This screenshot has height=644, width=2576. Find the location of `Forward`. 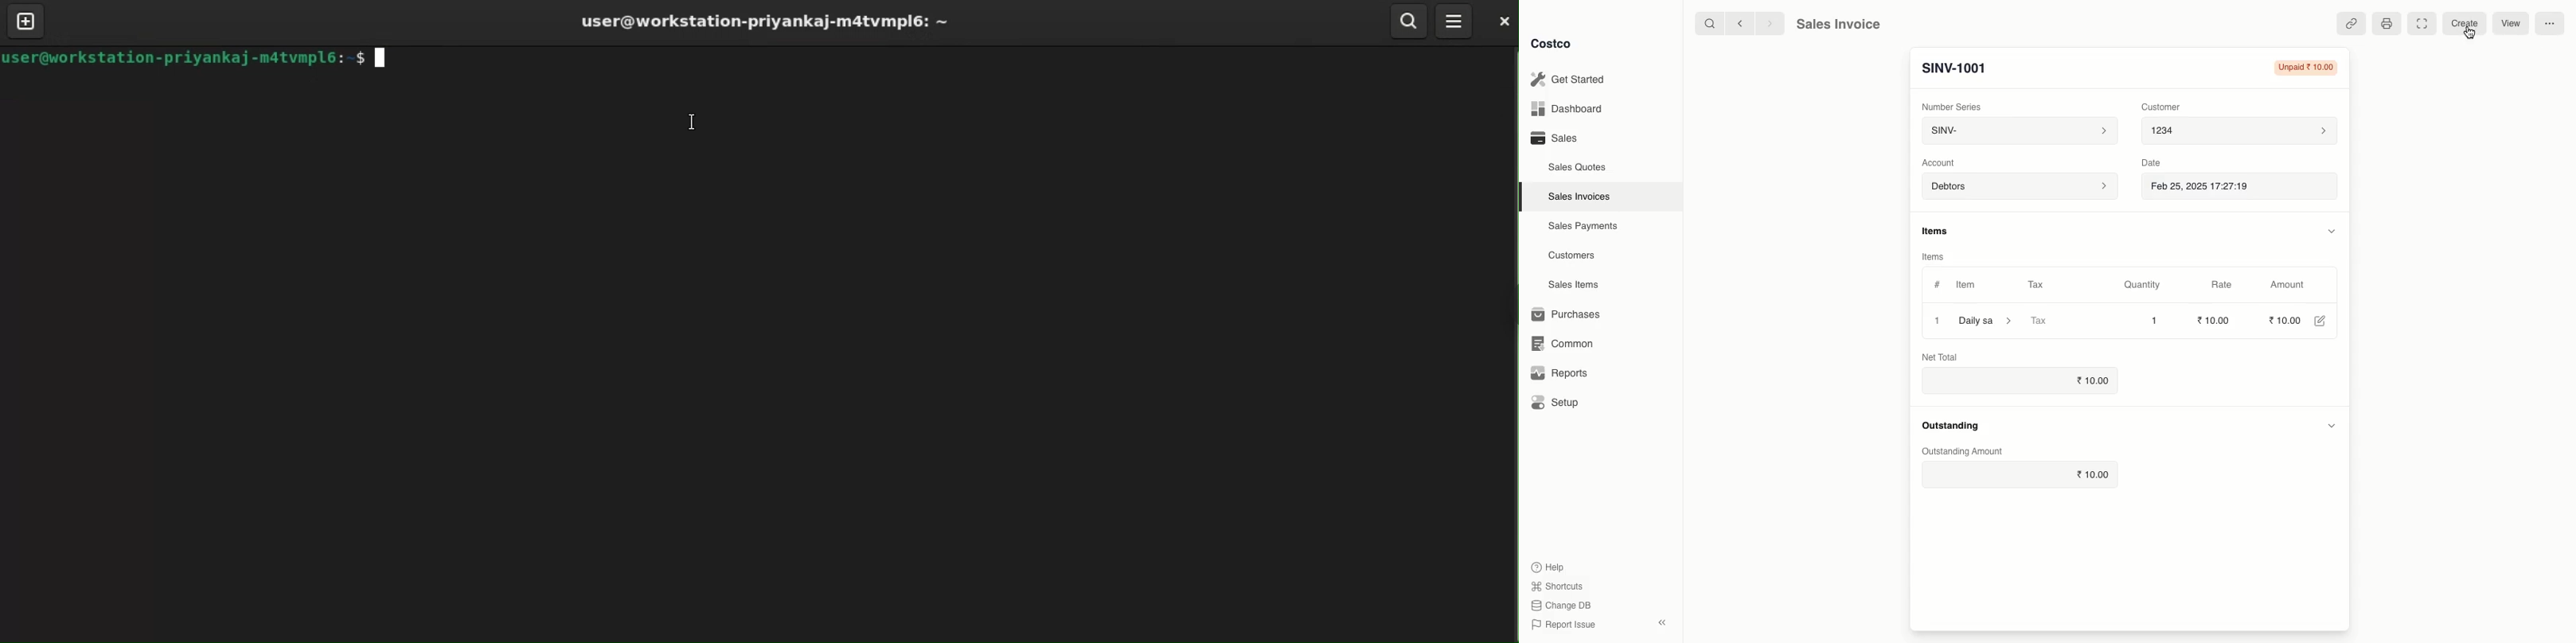

Forward is located at coordinates (1769, 24).